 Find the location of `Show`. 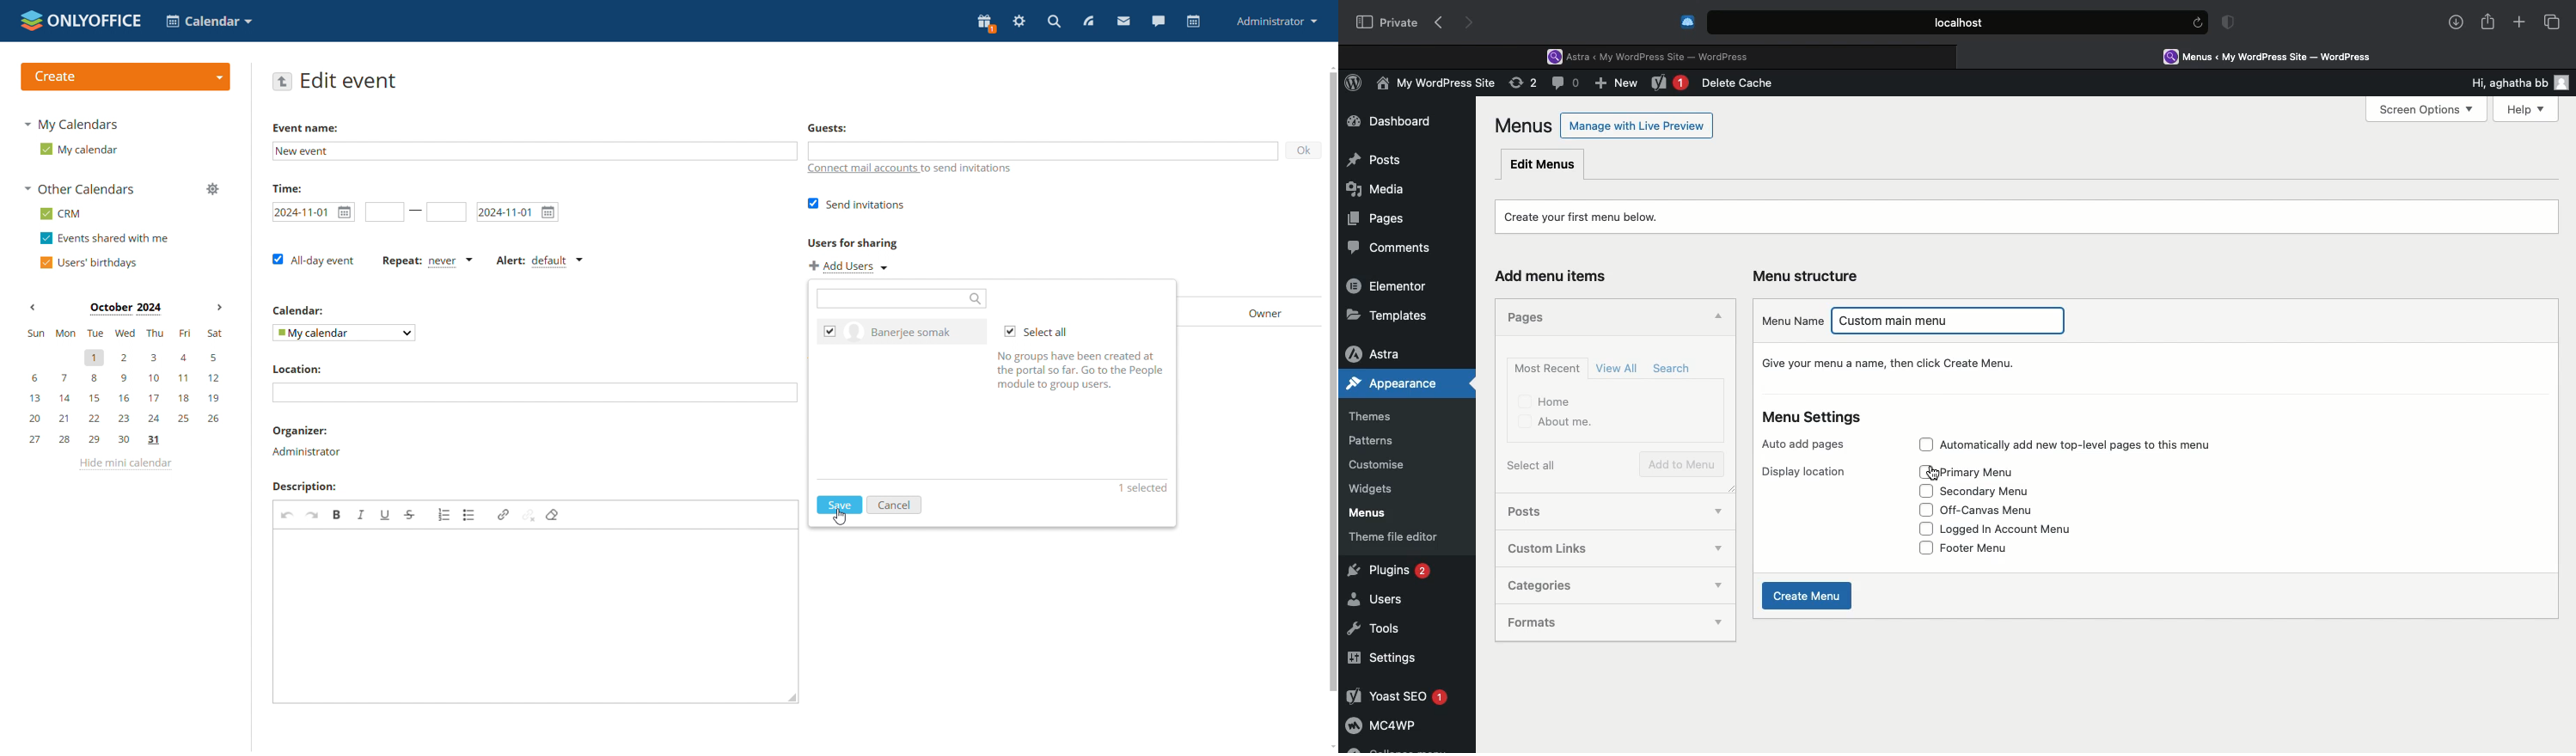

Show is located at coordinates (1718, 508).